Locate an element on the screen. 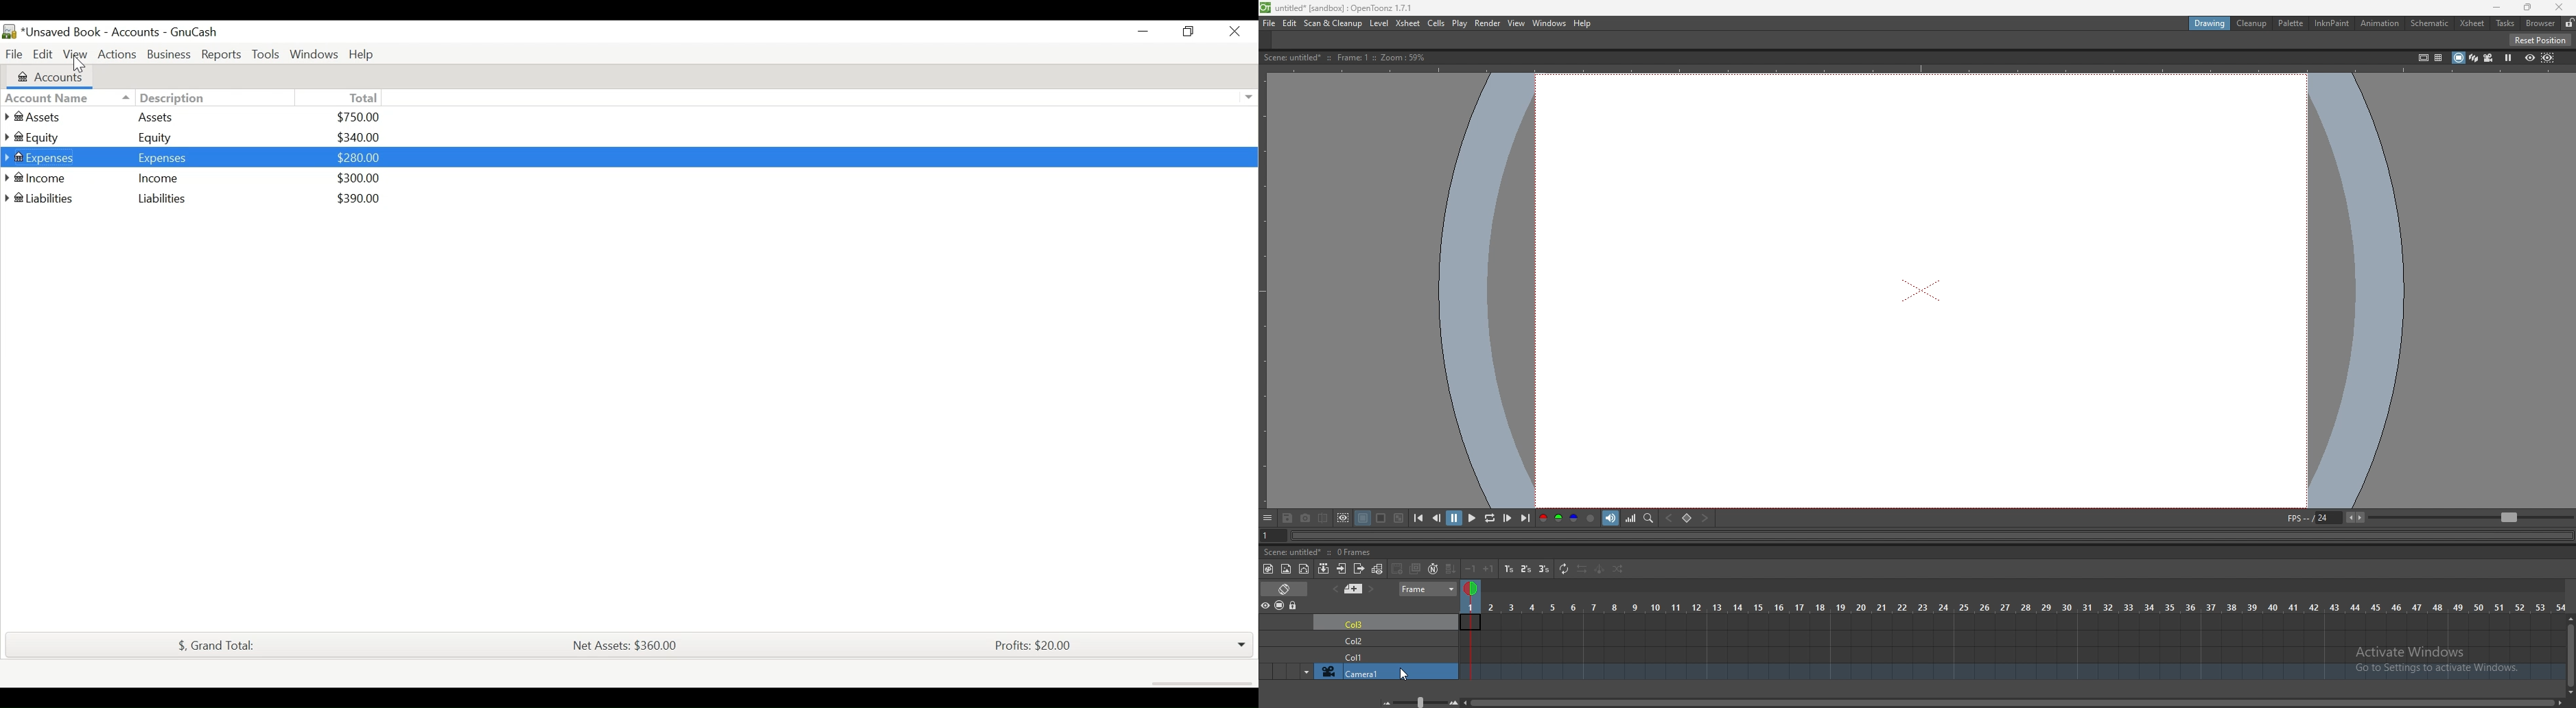  scroll bar is located at coordinates (2013, 702).